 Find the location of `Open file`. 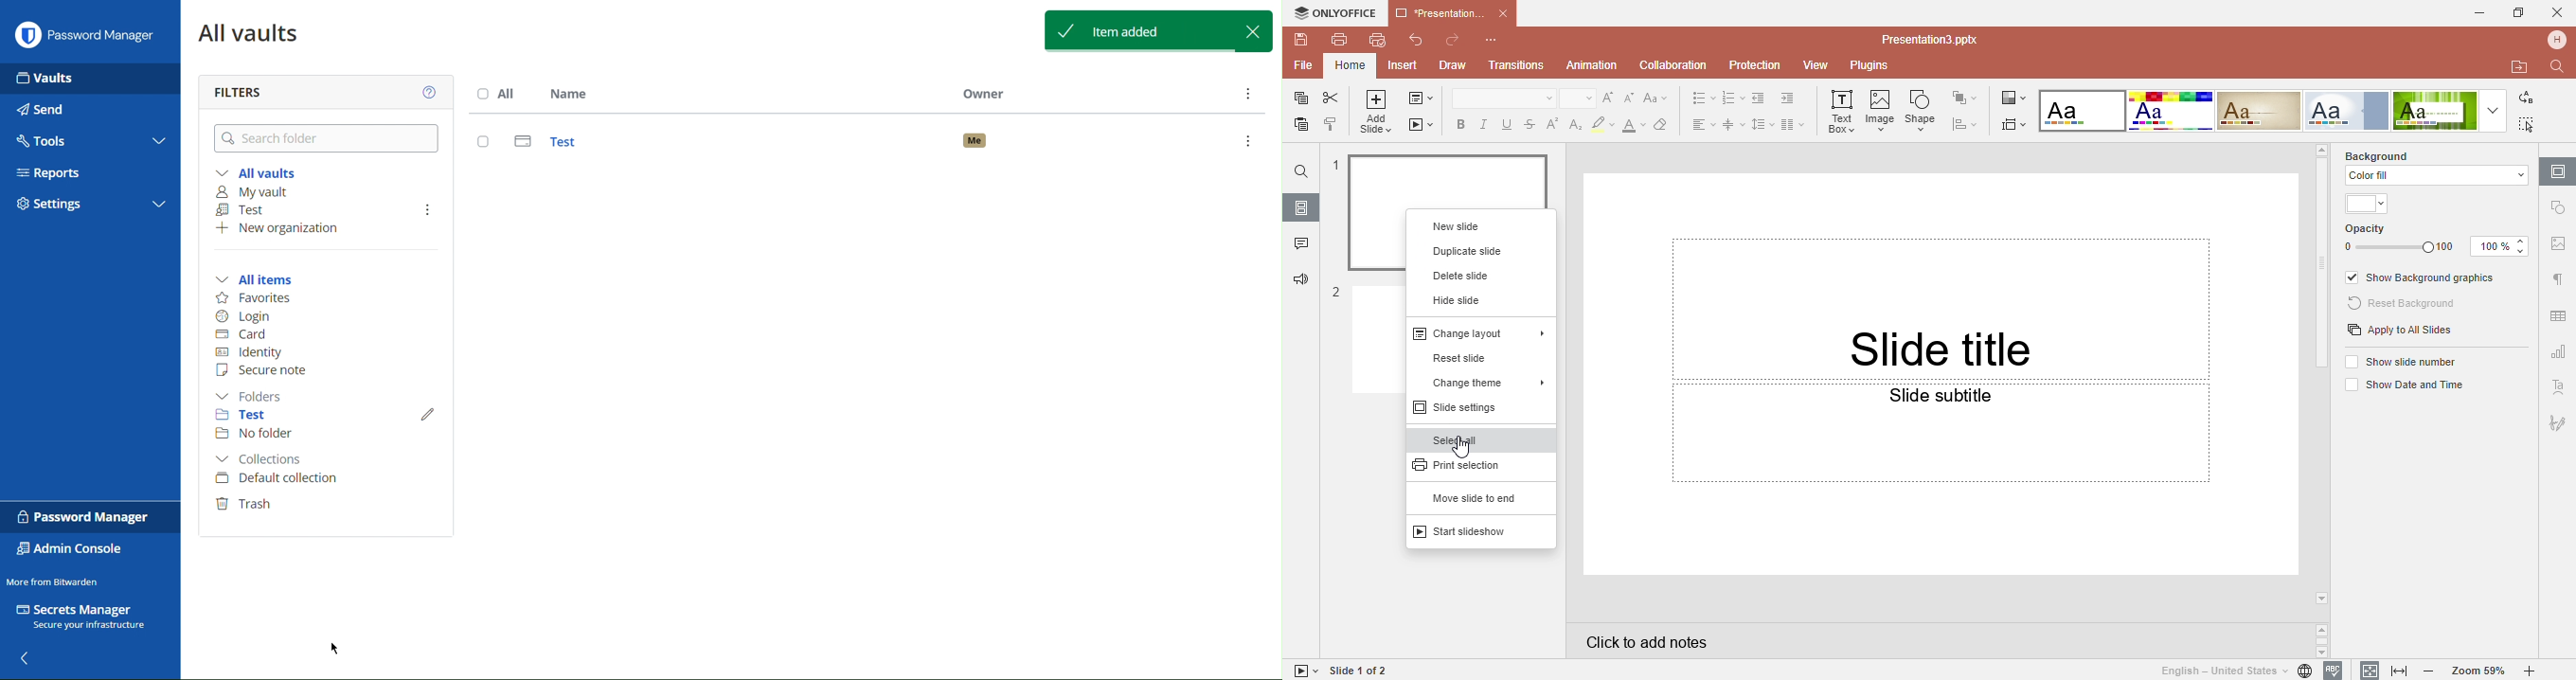

Open file is located at coordinates (2520, 67).